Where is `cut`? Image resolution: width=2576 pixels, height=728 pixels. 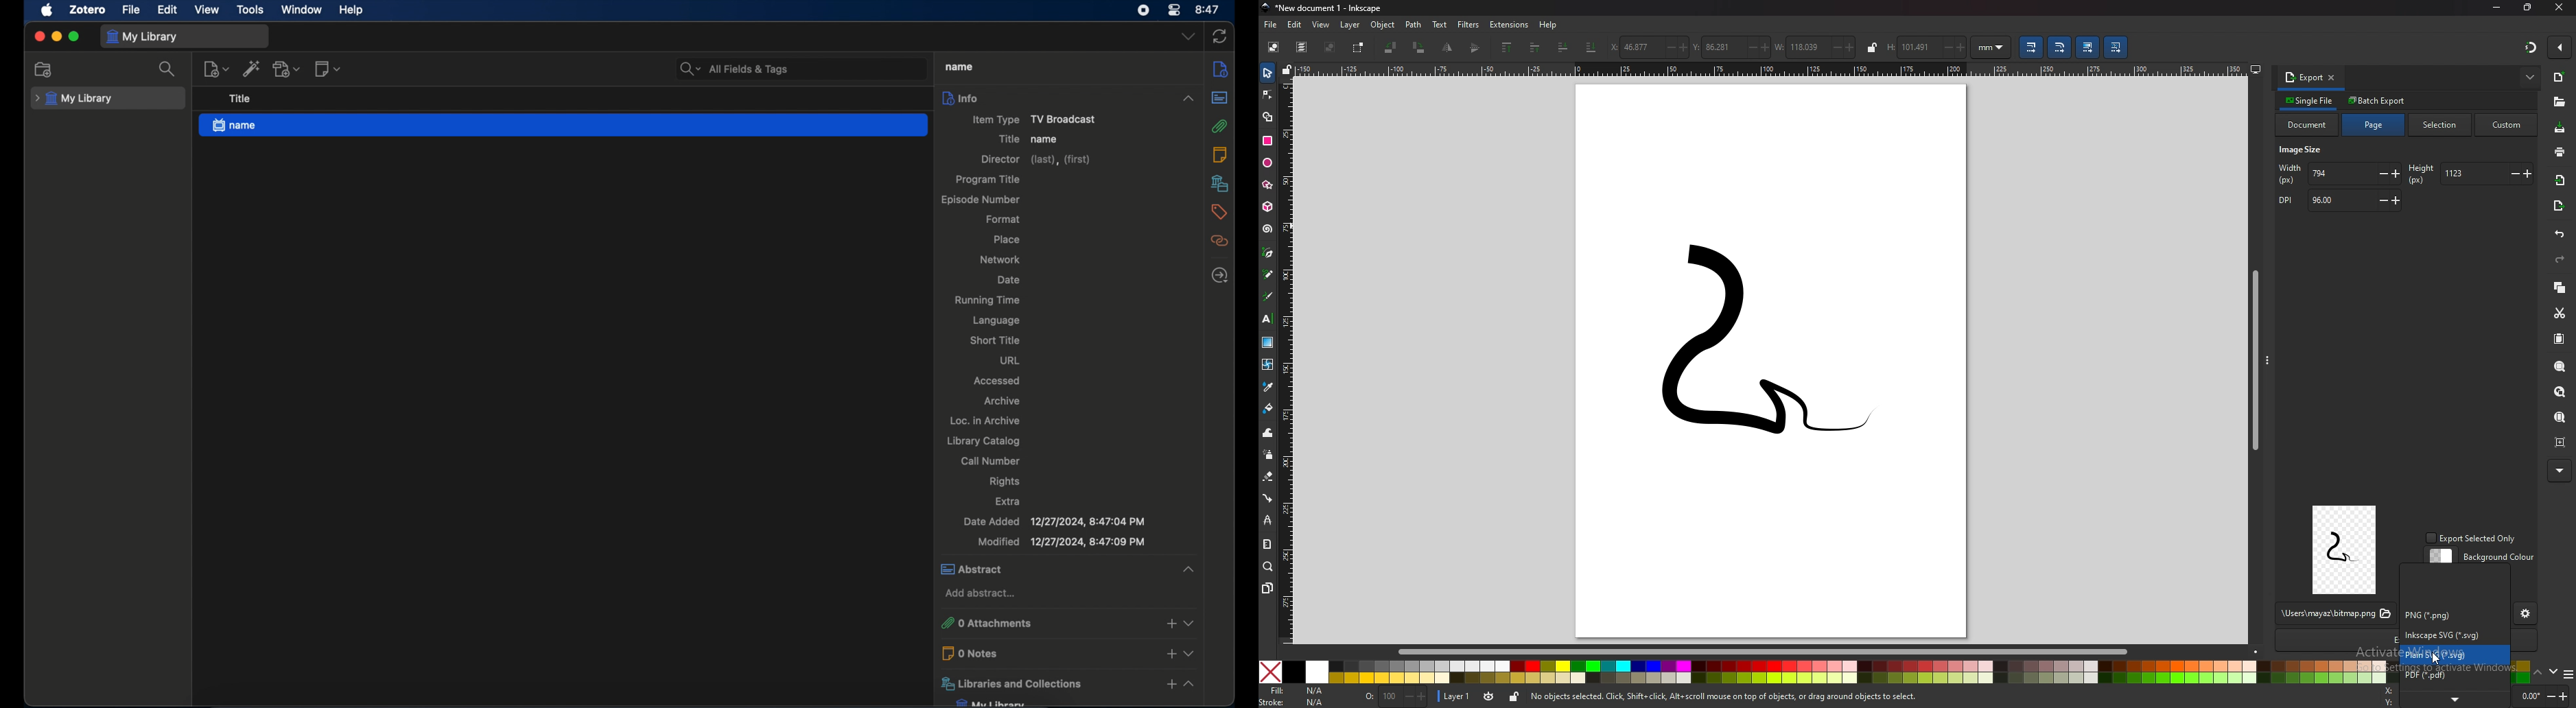
cut is located at coordinates (2560, 313).